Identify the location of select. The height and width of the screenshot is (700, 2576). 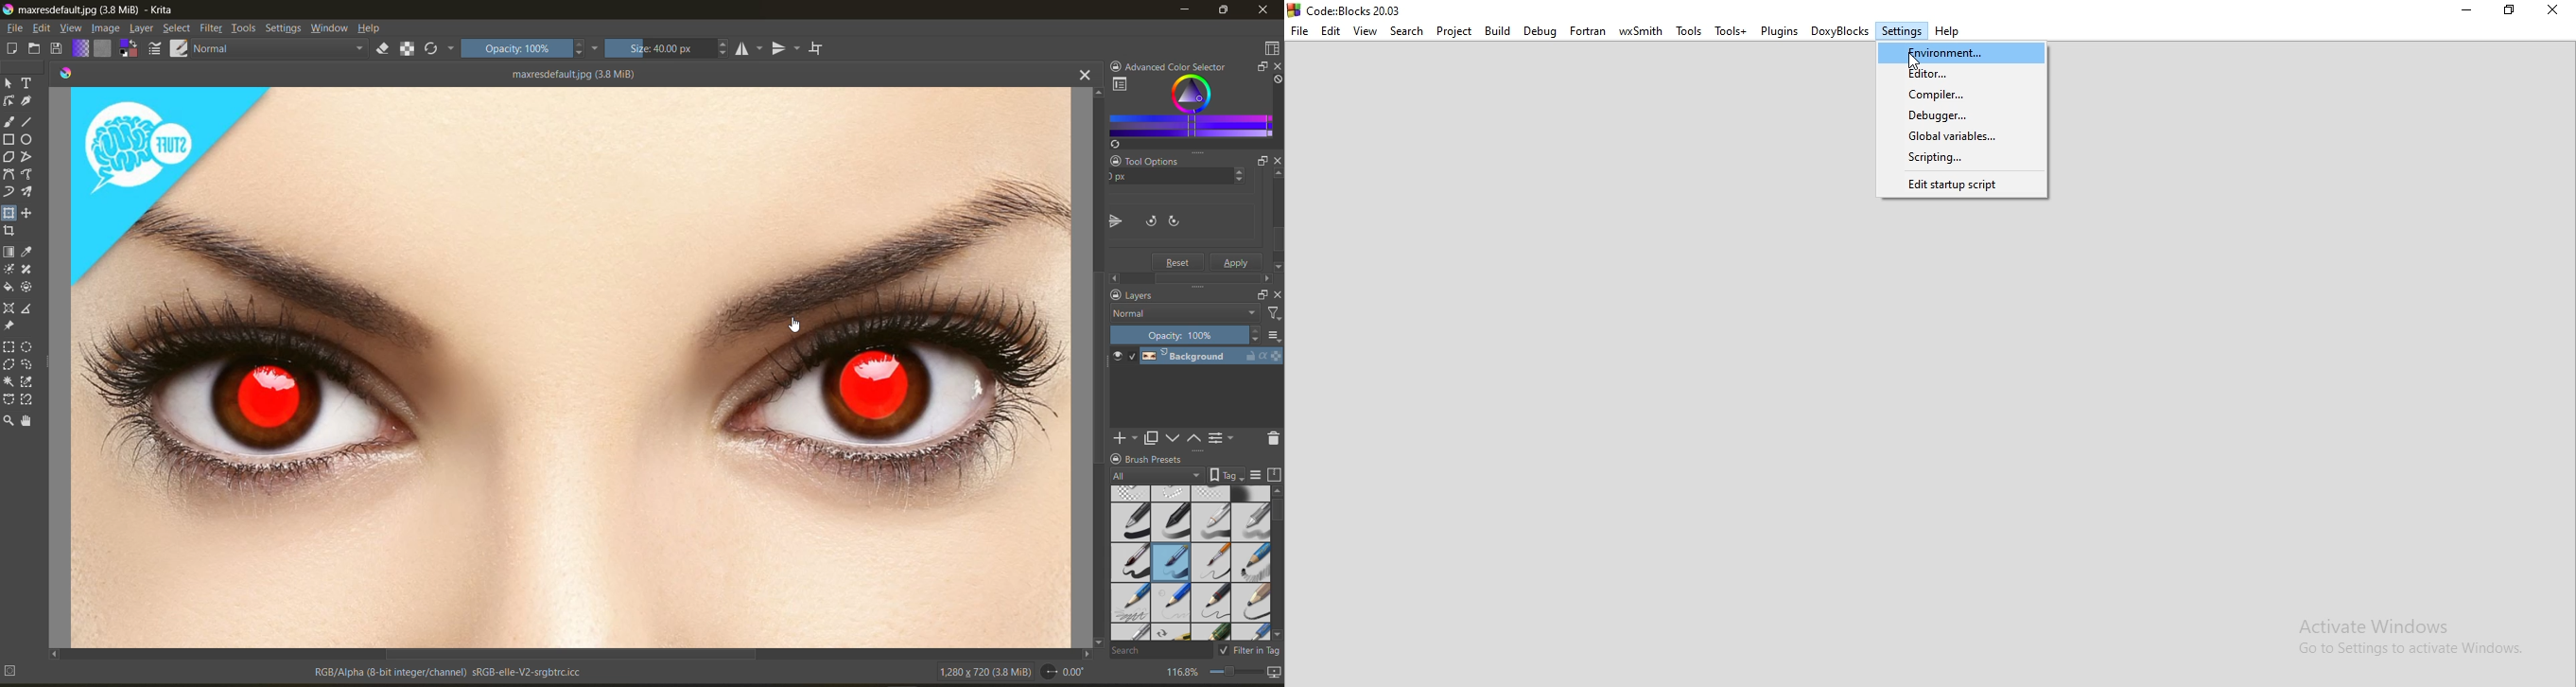
(177, 29).